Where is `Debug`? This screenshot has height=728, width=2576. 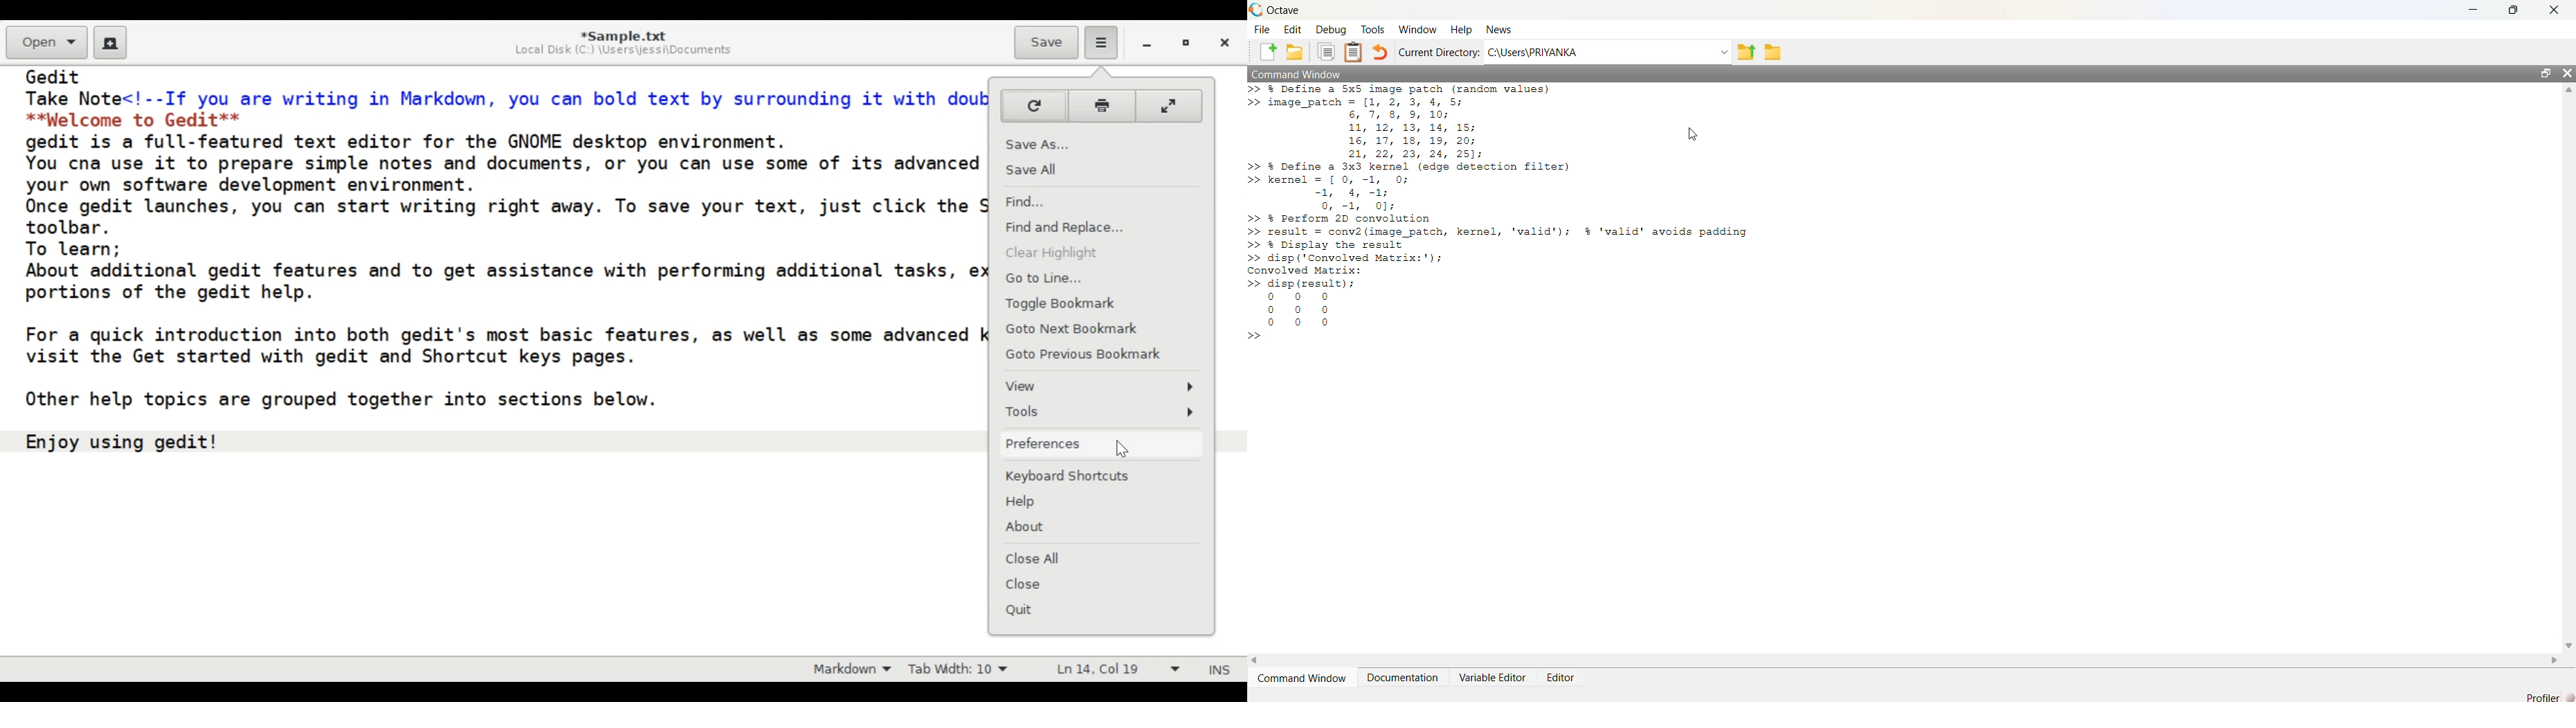 Debug is located at coordinates (1334, 30).